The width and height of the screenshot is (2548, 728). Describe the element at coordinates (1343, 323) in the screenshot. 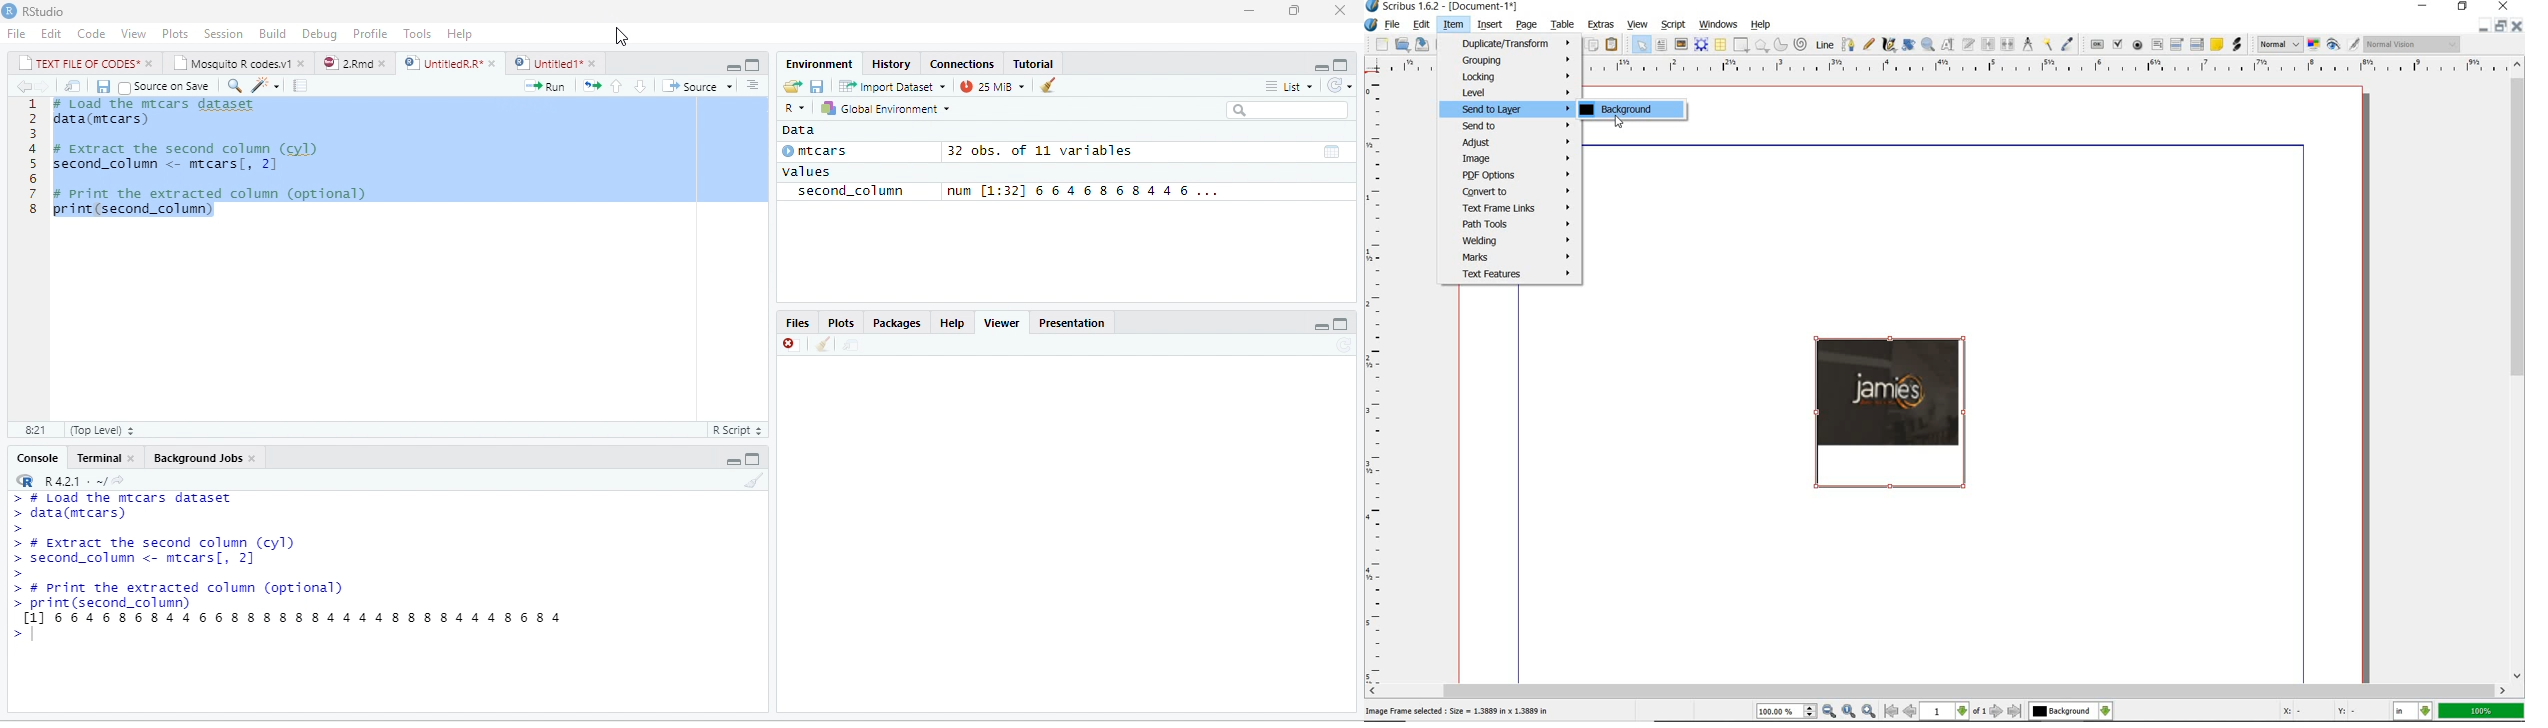

I see `maximize` at that location.